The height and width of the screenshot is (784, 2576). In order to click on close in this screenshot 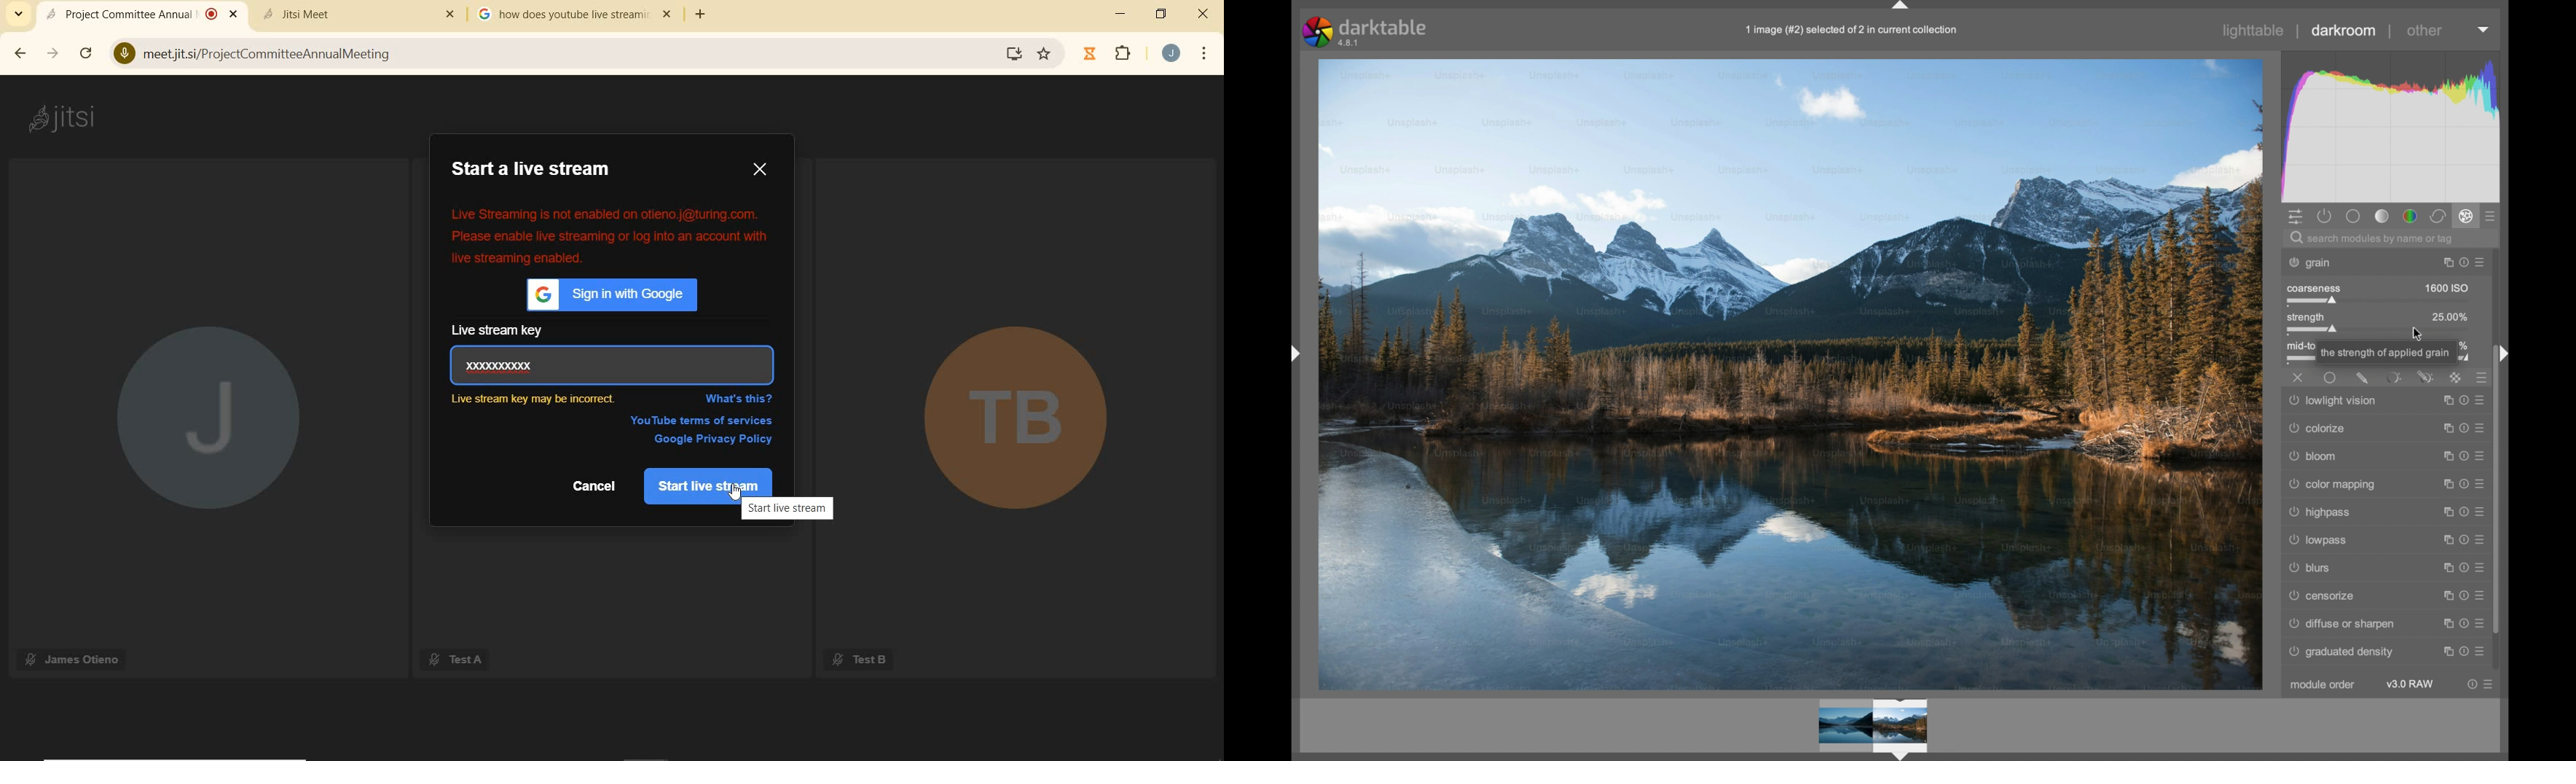, I will do `click(670, 15)`.